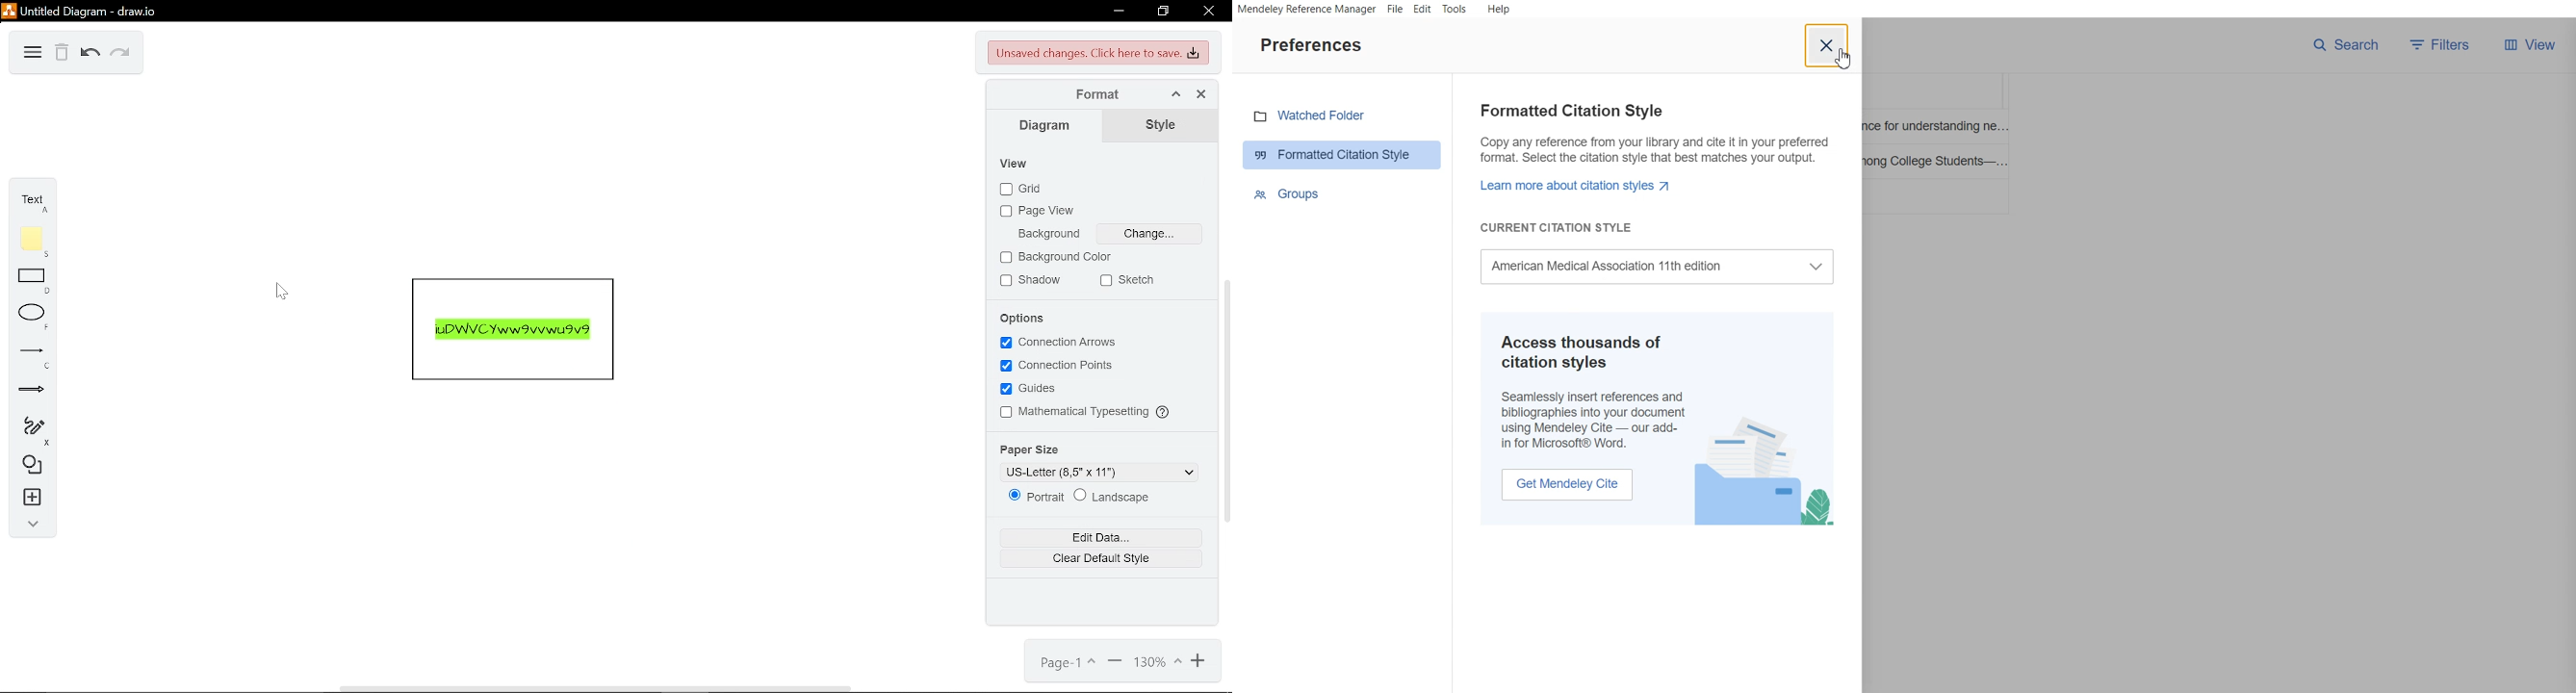  Describe the element at coordinates (28, 527) in the screenshot. I see `collapse` at that location.